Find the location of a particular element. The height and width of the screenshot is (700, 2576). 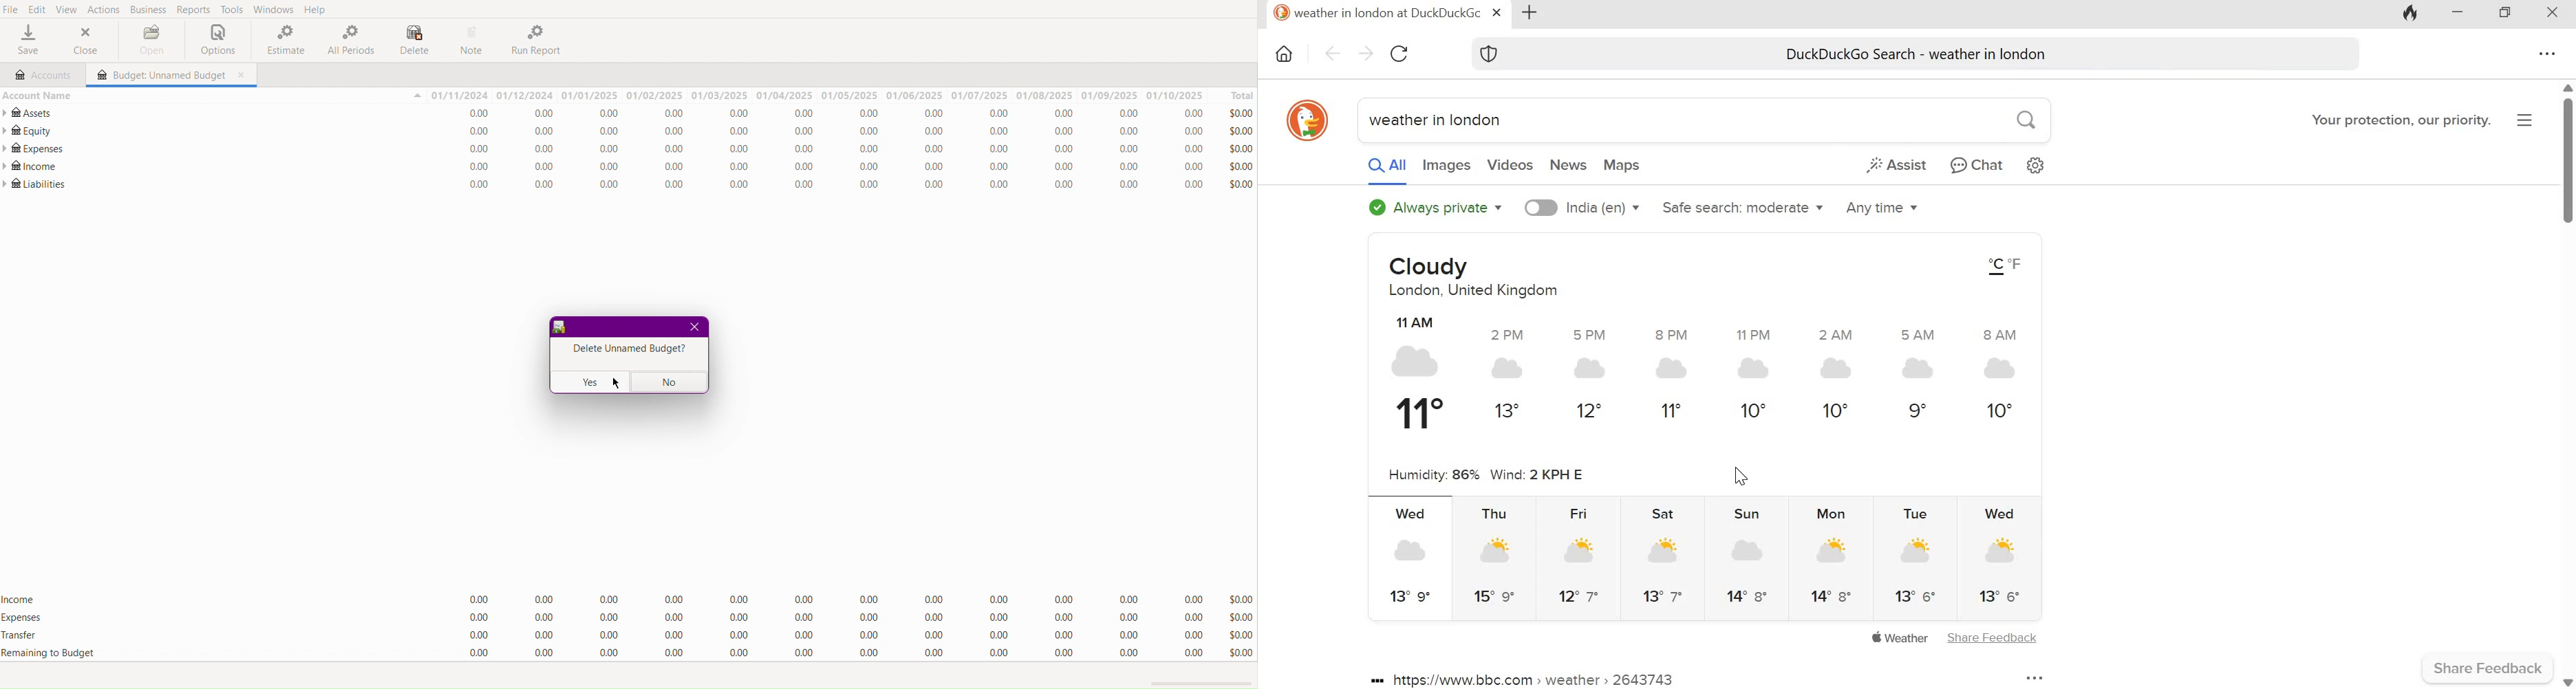

Maps is located at coordinates (1622, 166).